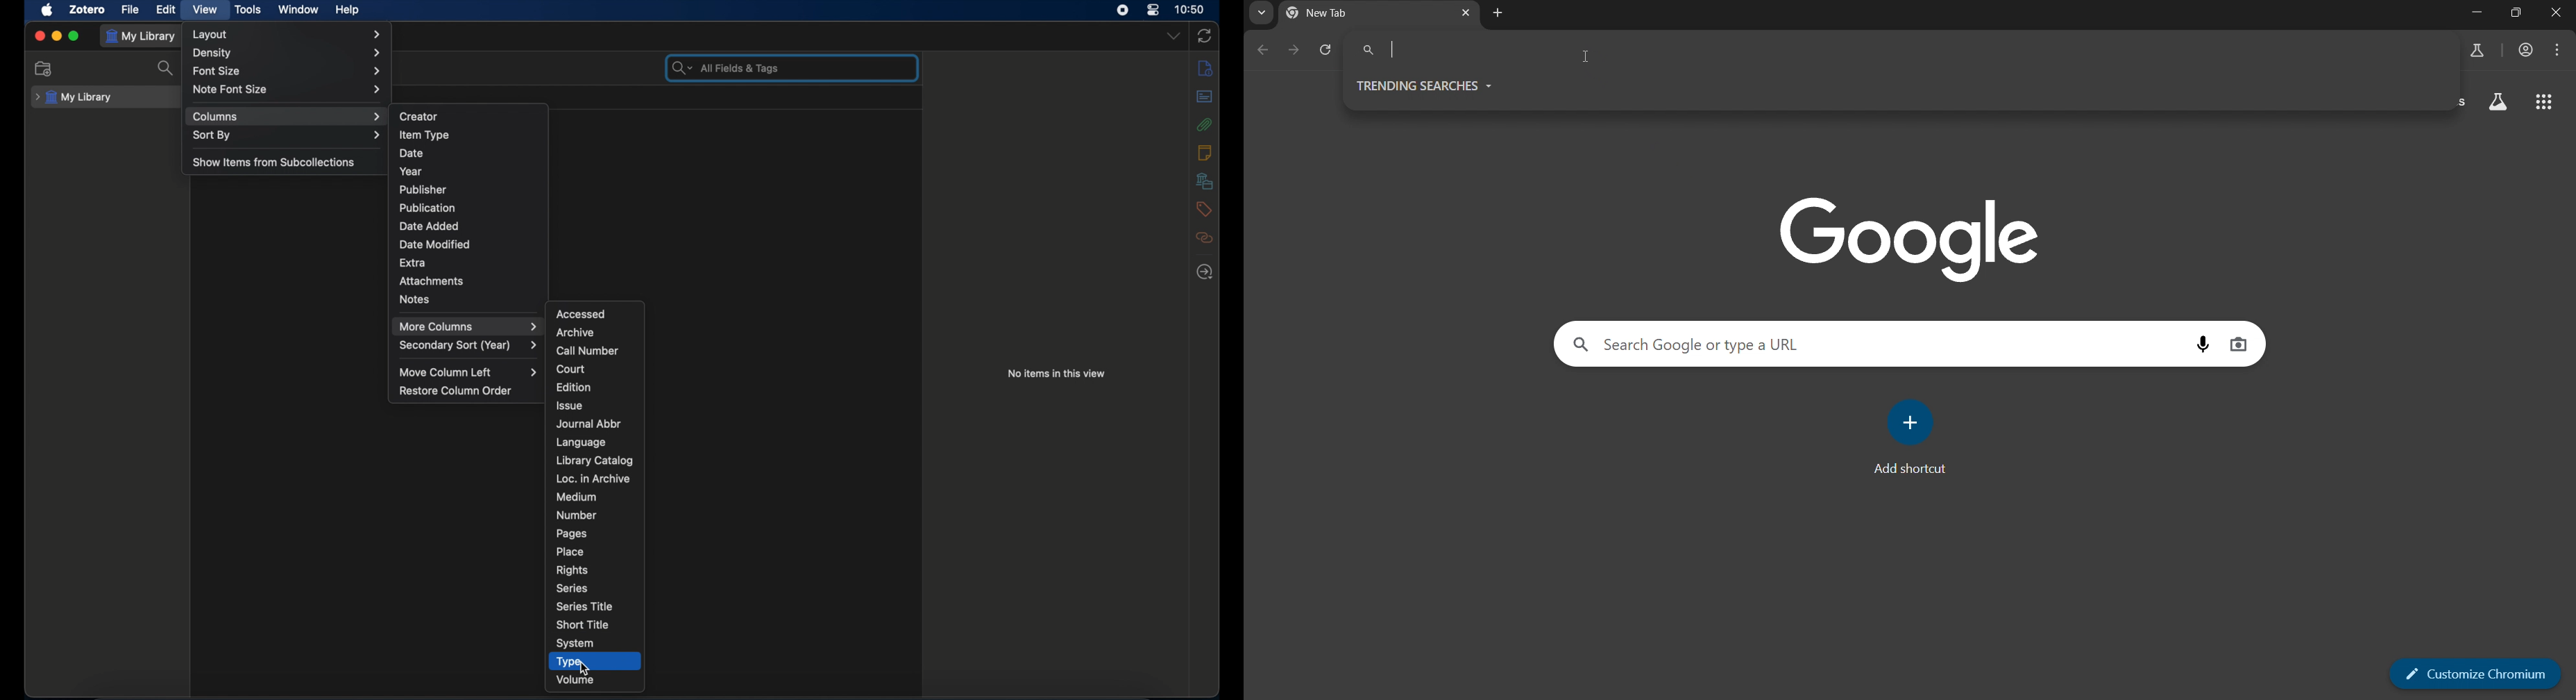  Describe the element at coordinates (576, 332) in the screenshot. I see `archive` at that location.